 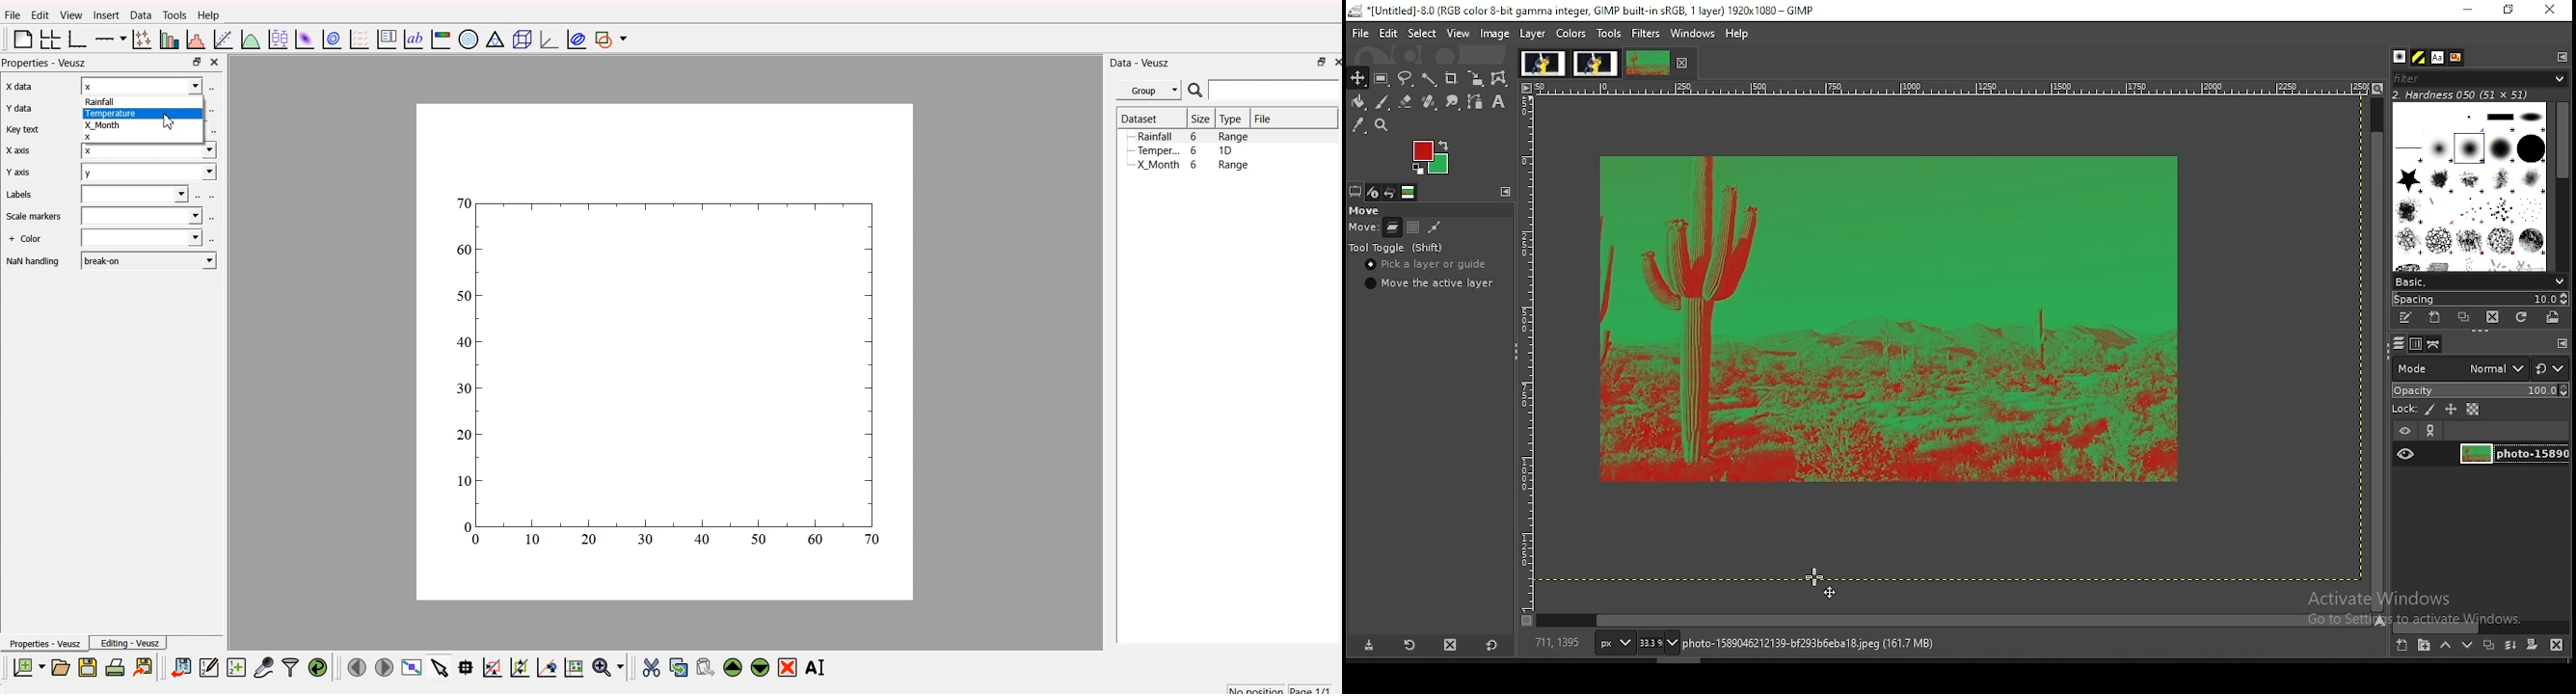 I want to click on plot a vector field, so click(x=358, y=40).